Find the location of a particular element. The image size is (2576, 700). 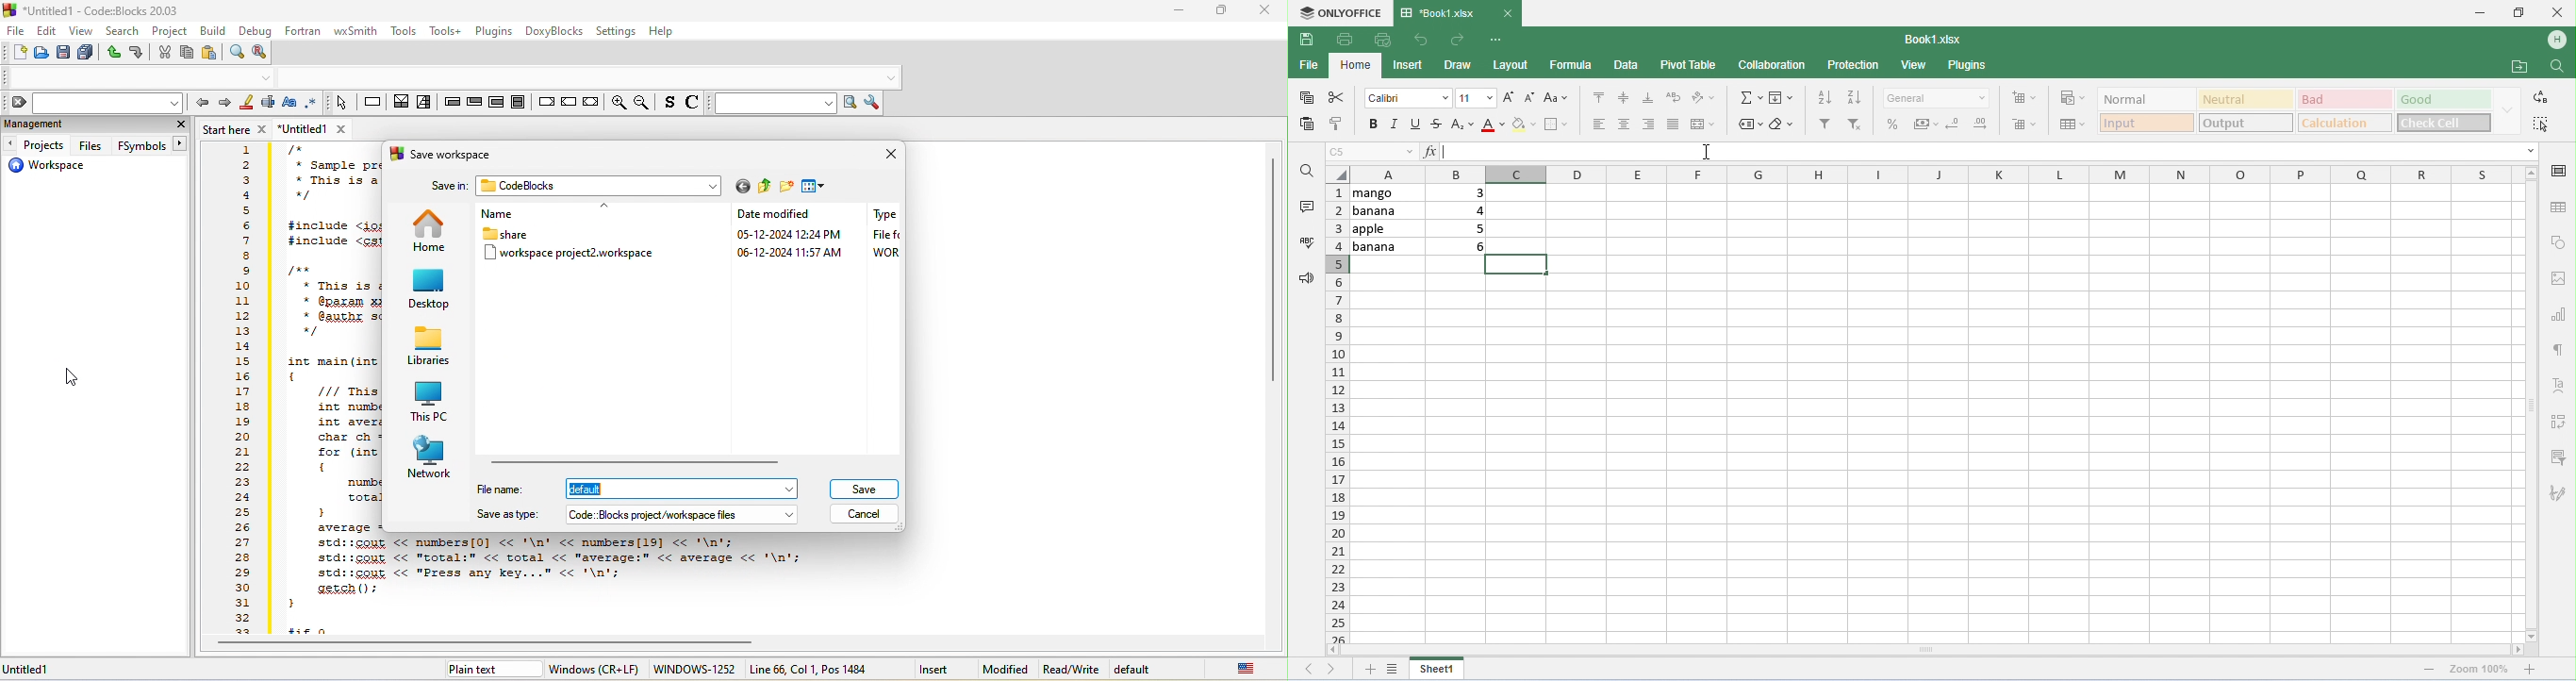

dropdown is located at coordinates (790, 490).